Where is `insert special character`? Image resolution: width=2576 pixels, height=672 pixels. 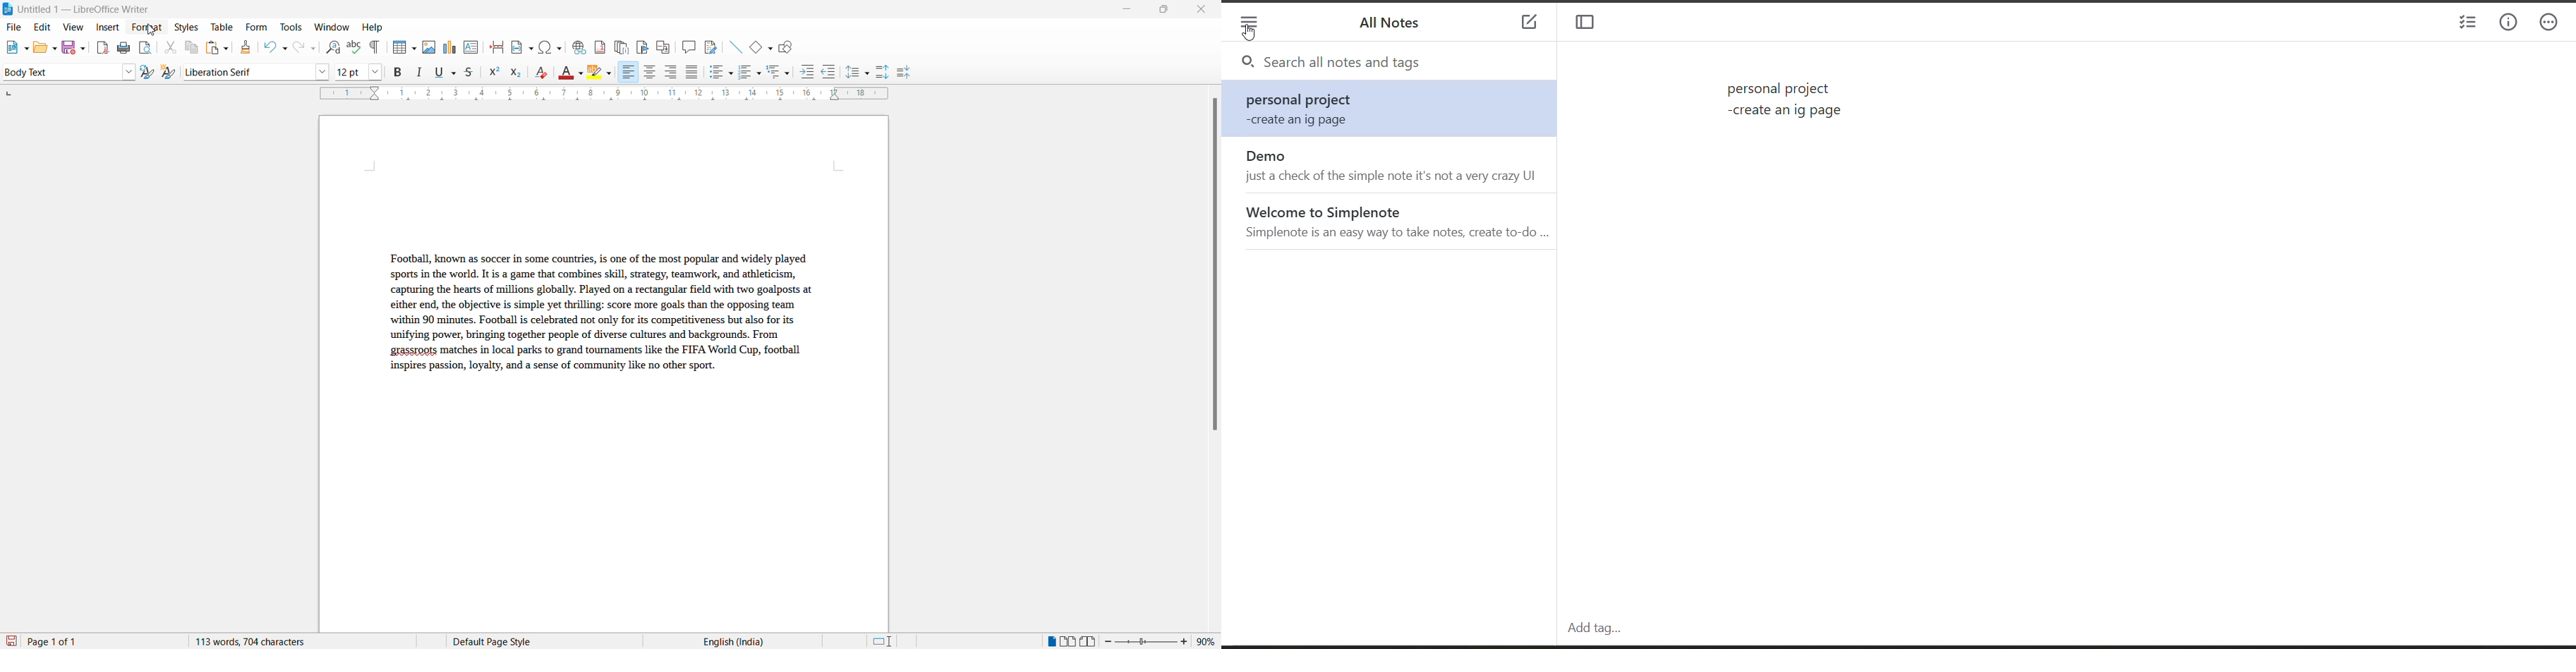 insert special character is located at coordinates (549, 45).